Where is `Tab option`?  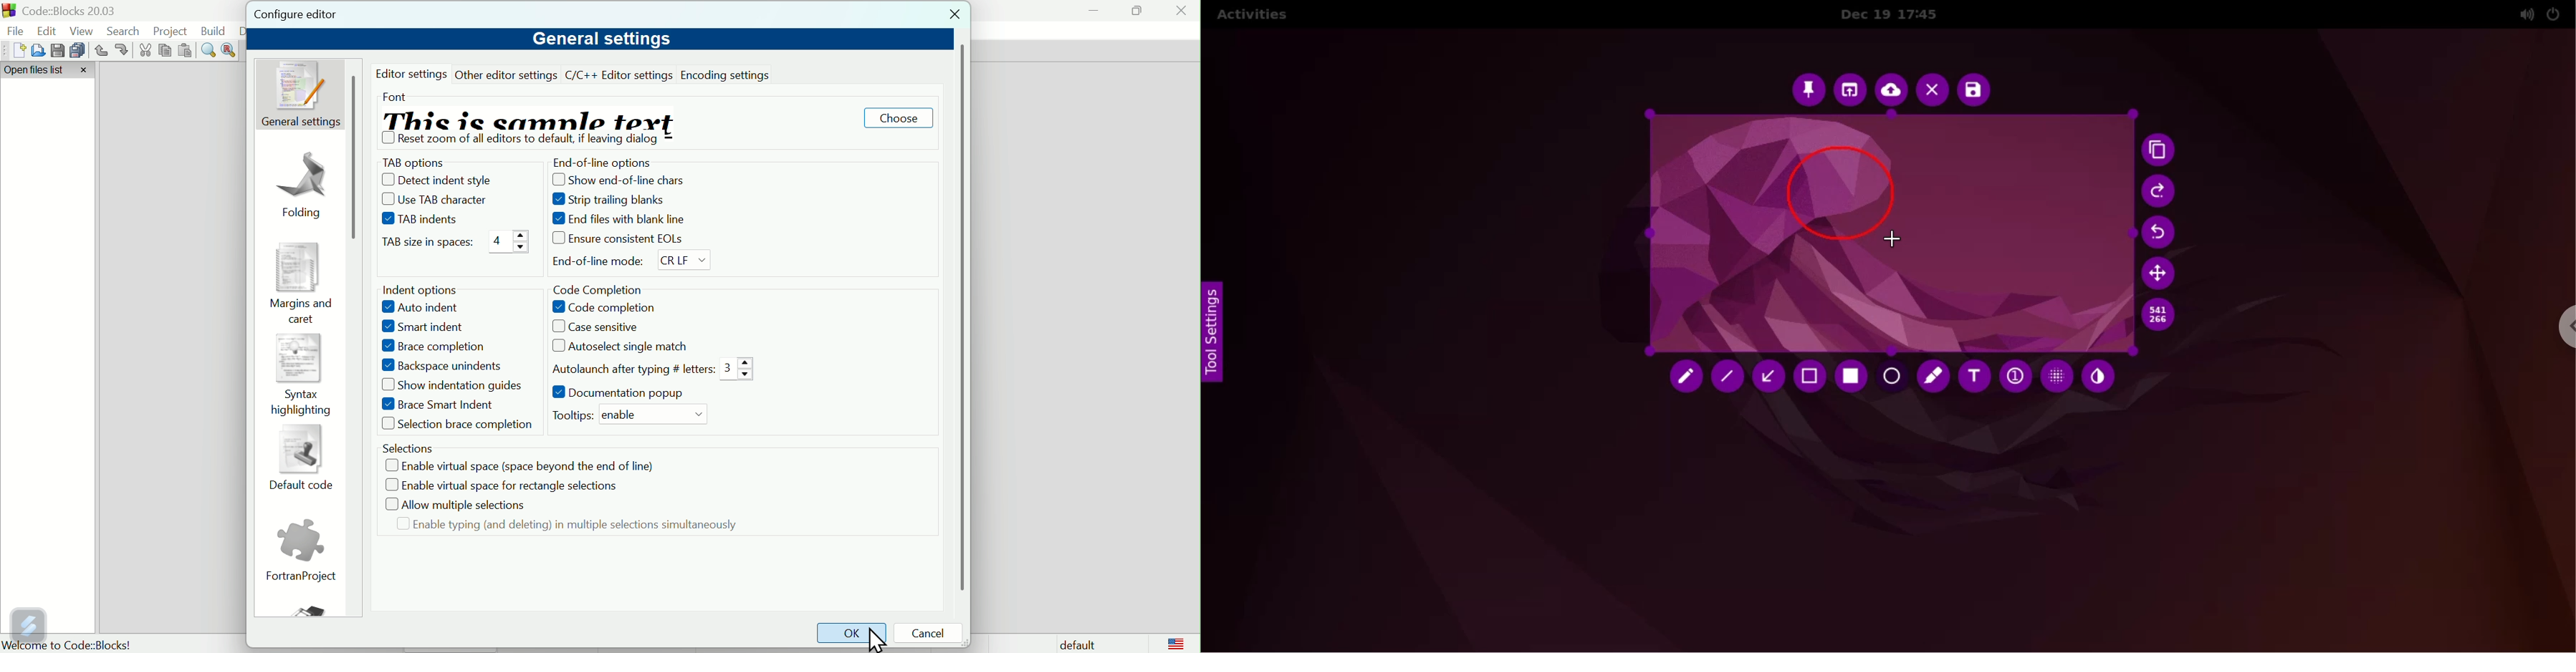 Tab option is located at coordinates (426, 162).